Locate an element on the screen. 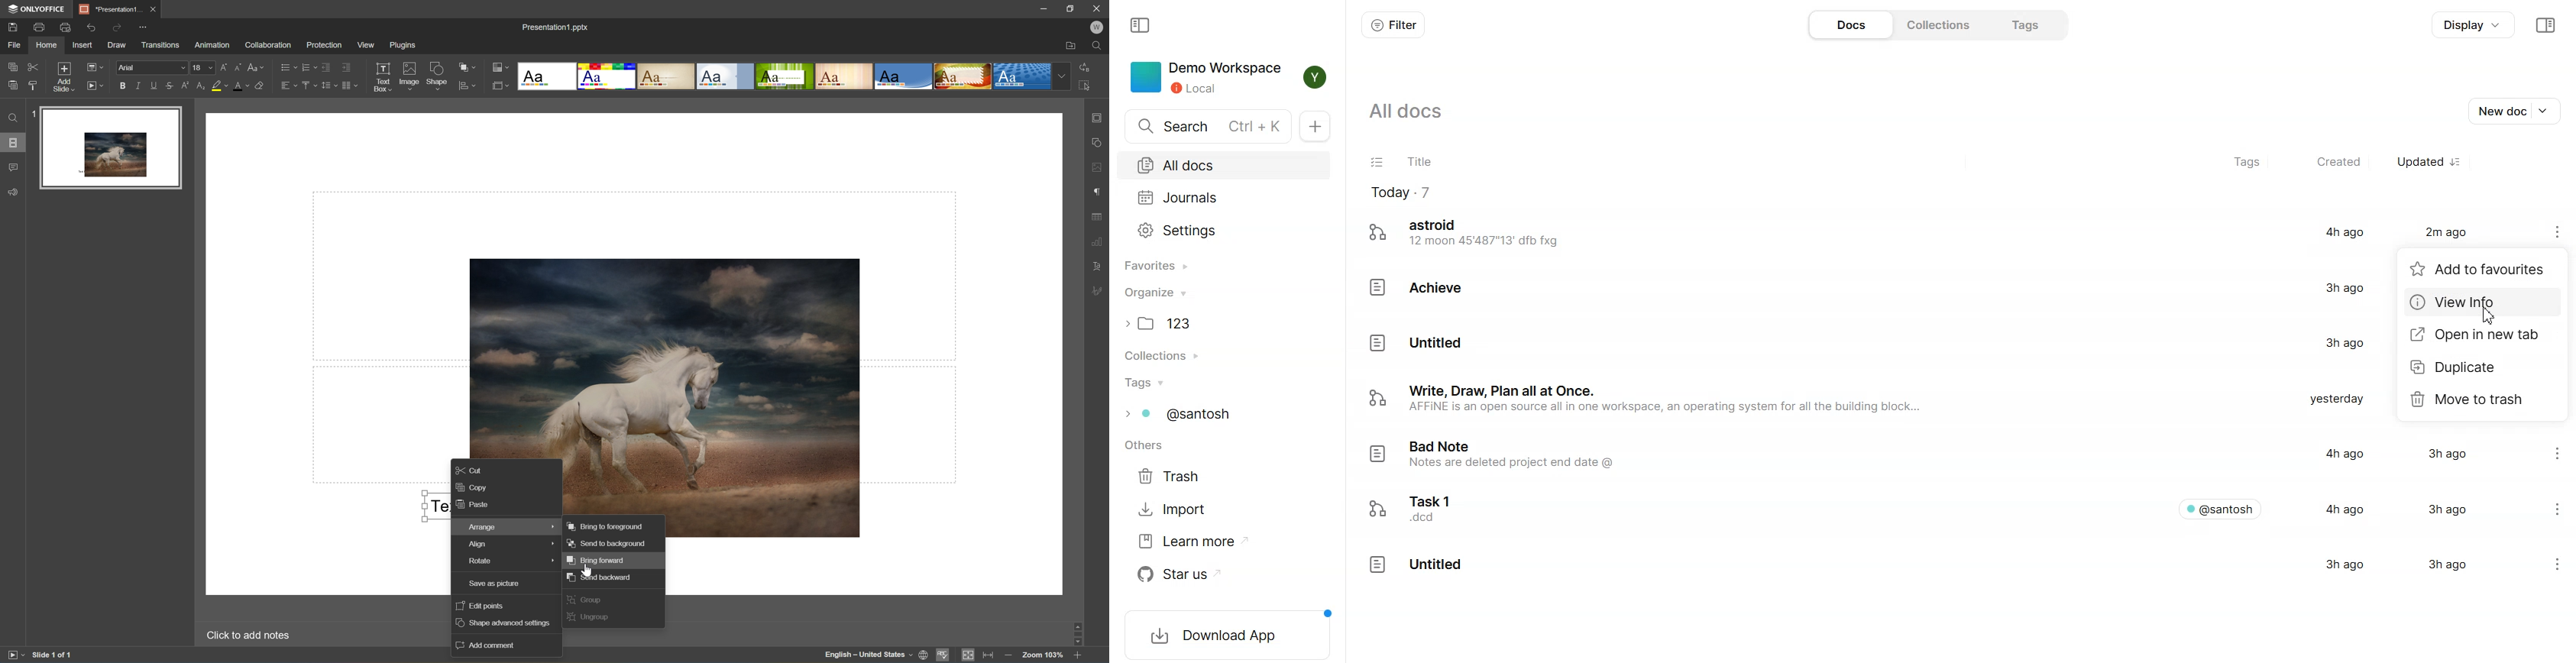 The width and height of the screenshot is (2576, 672). 3h ago is located at coordinates (2338, 344).